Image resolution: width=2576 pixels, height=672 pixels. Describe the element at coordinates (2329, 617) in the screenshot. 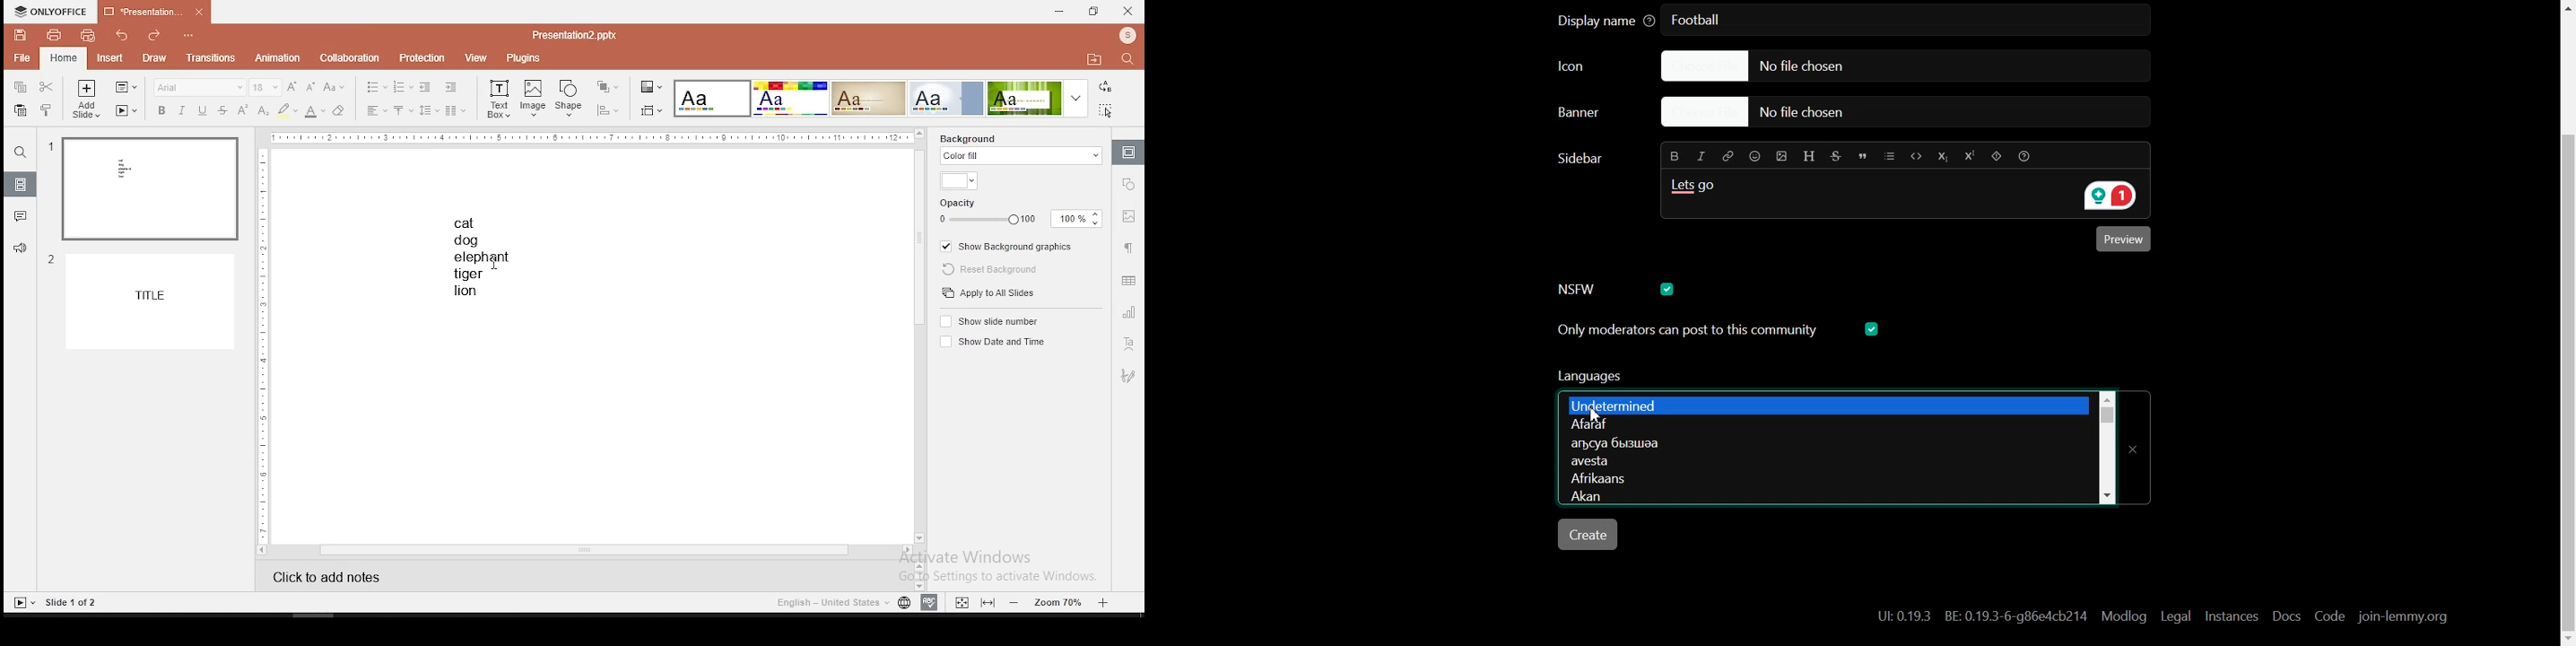

I see `Code` at that location.